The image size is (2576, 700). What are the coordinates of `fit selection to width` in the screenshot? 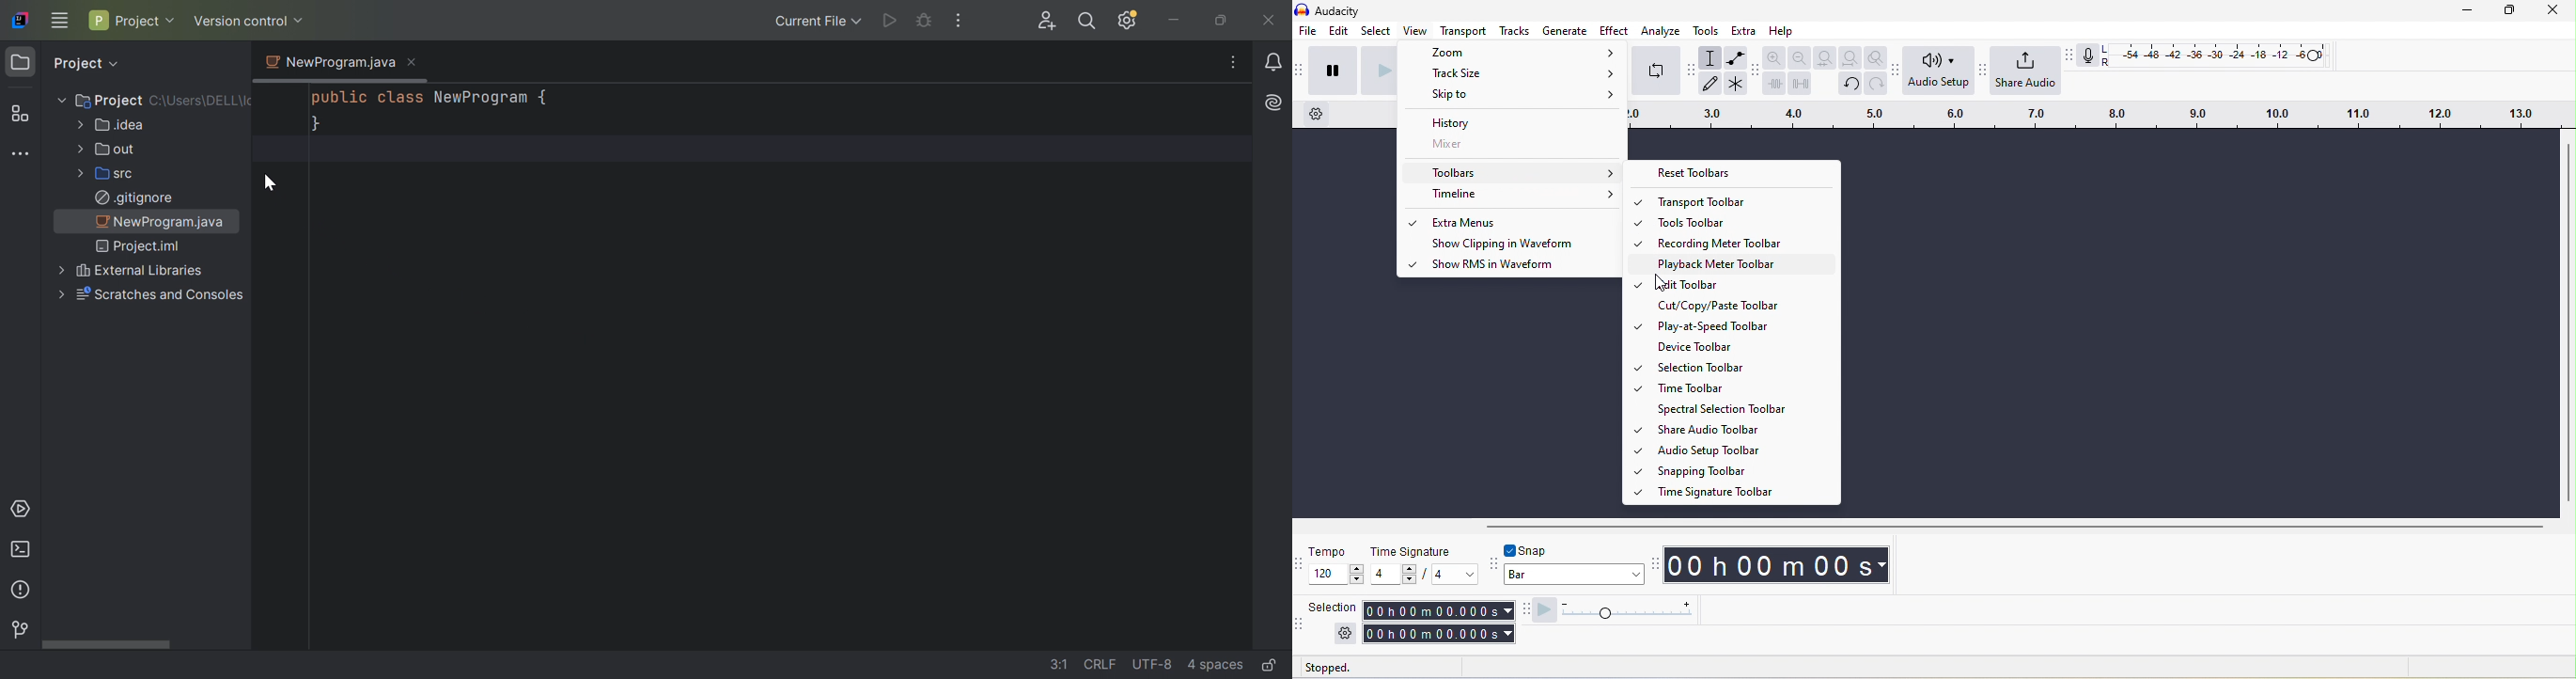 It's located at (1825, 57).